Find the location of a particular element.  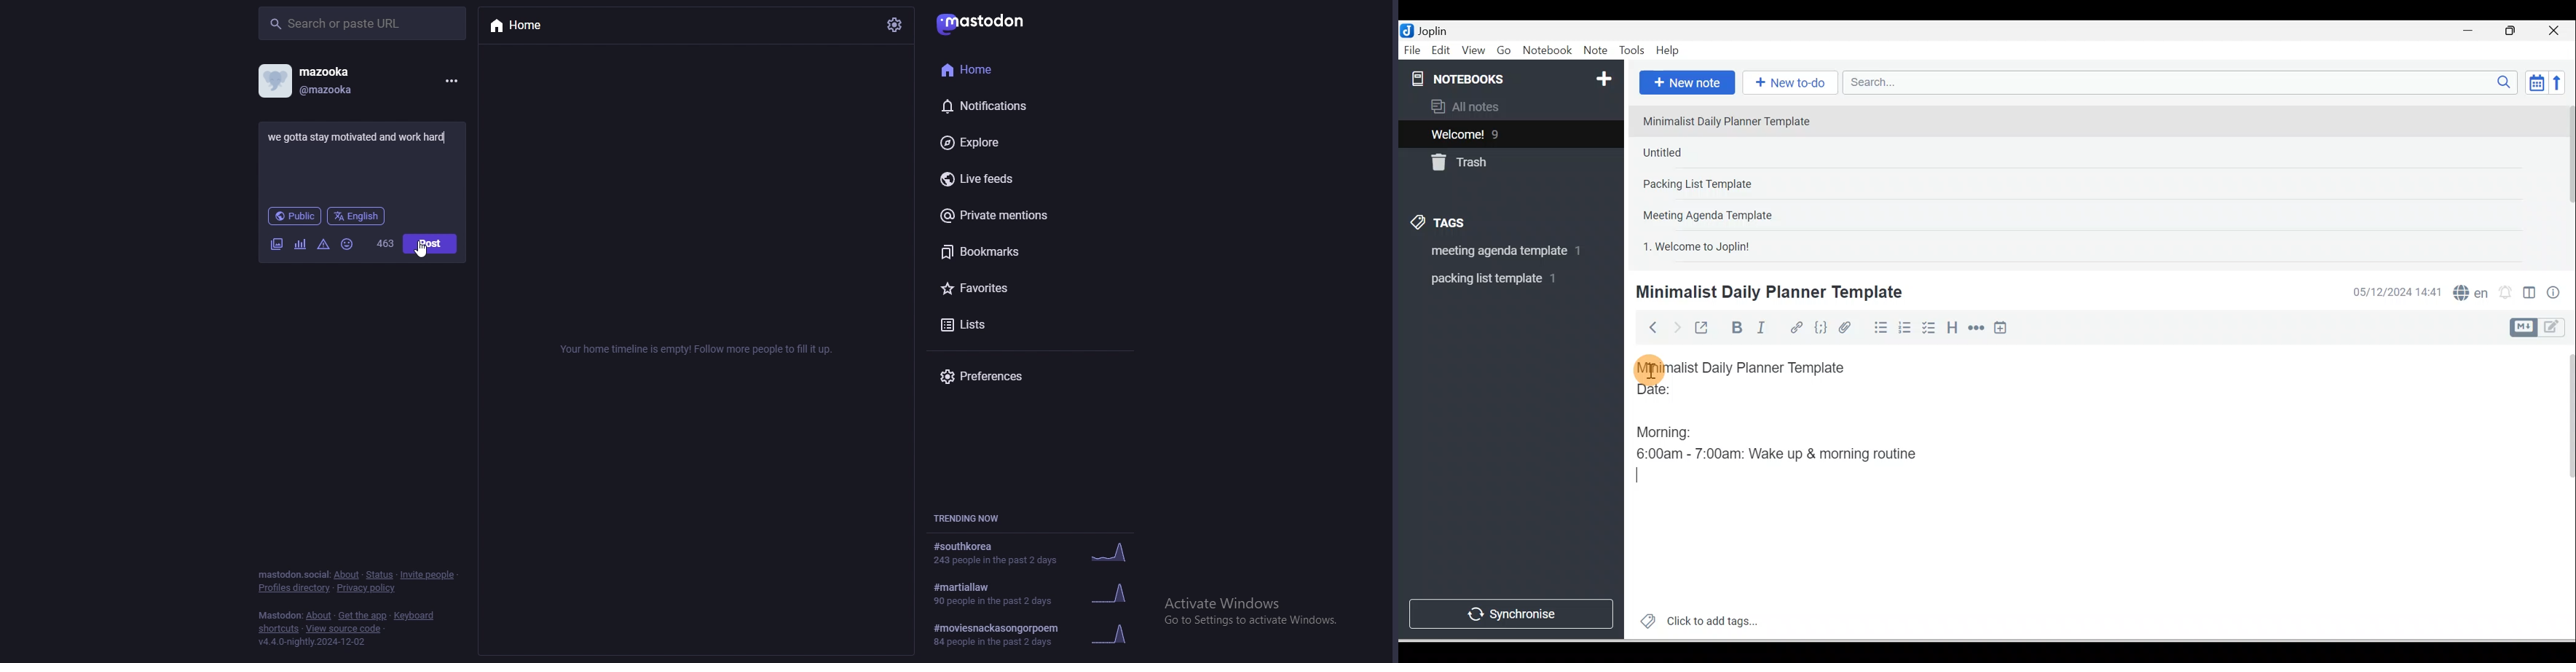

Edit is located at coordinates (1442, 51).